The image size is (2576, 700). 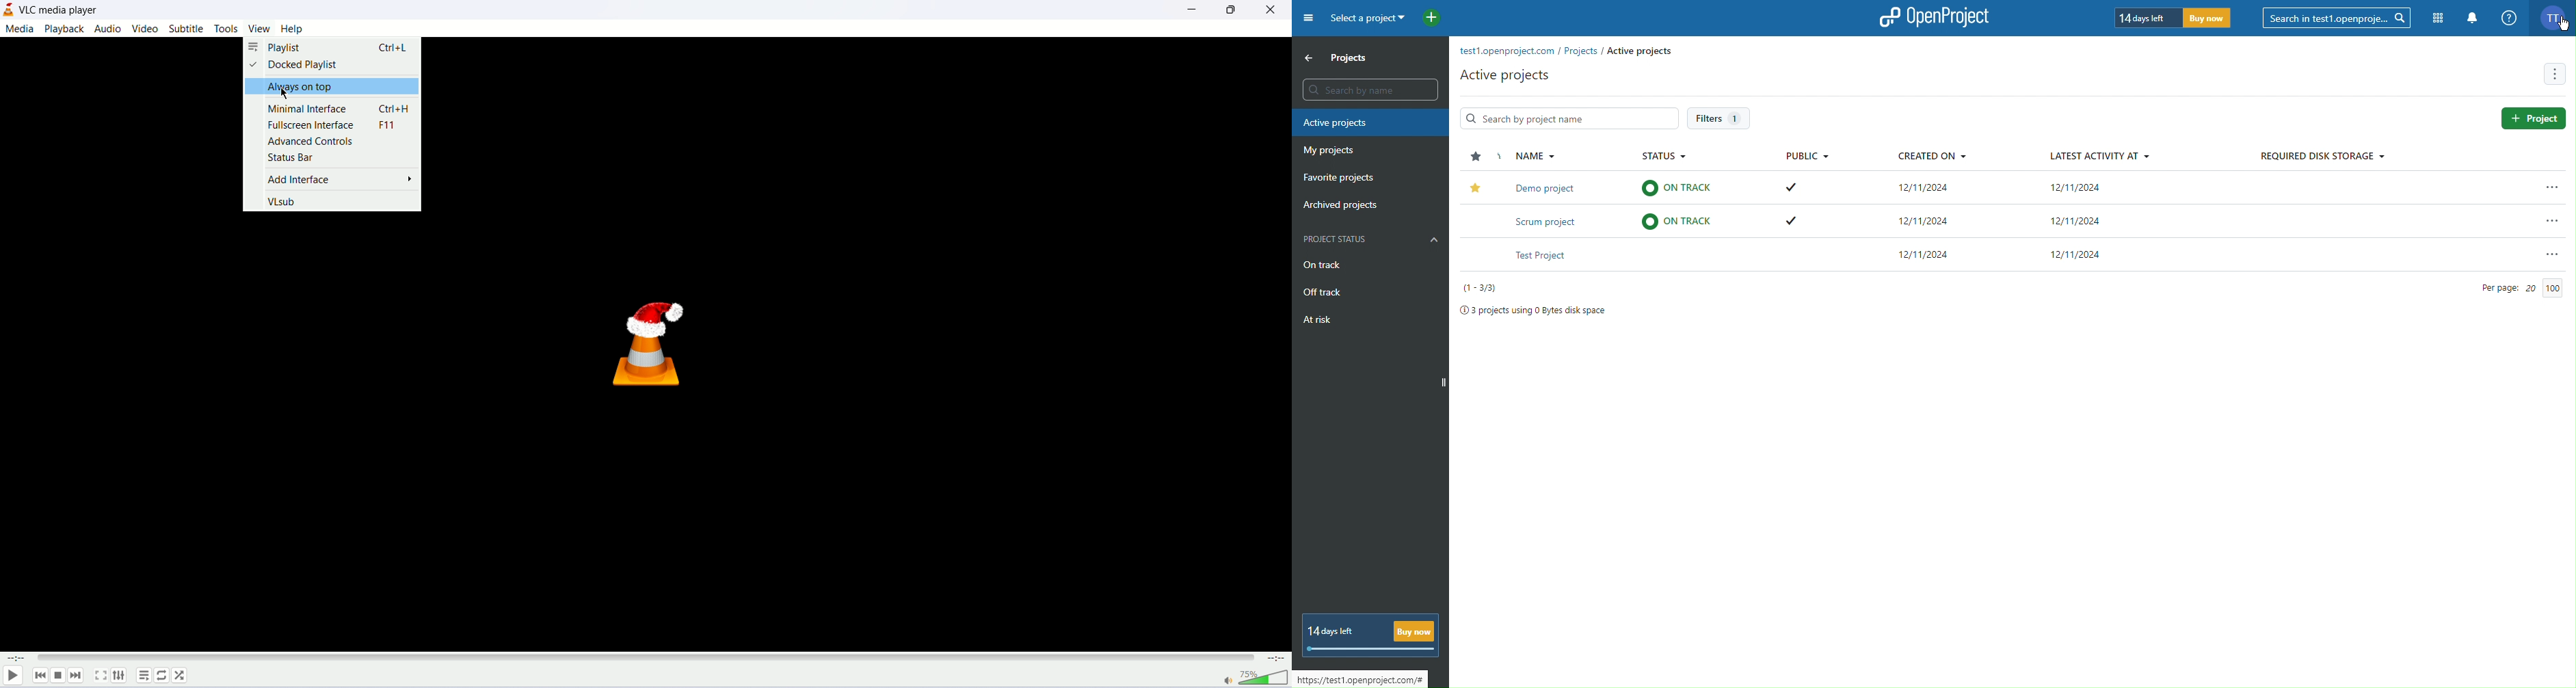 What do you see at coordinates (1315, 321) in the screenshot?
I see `At risk` at bounding box center [1315, 321].